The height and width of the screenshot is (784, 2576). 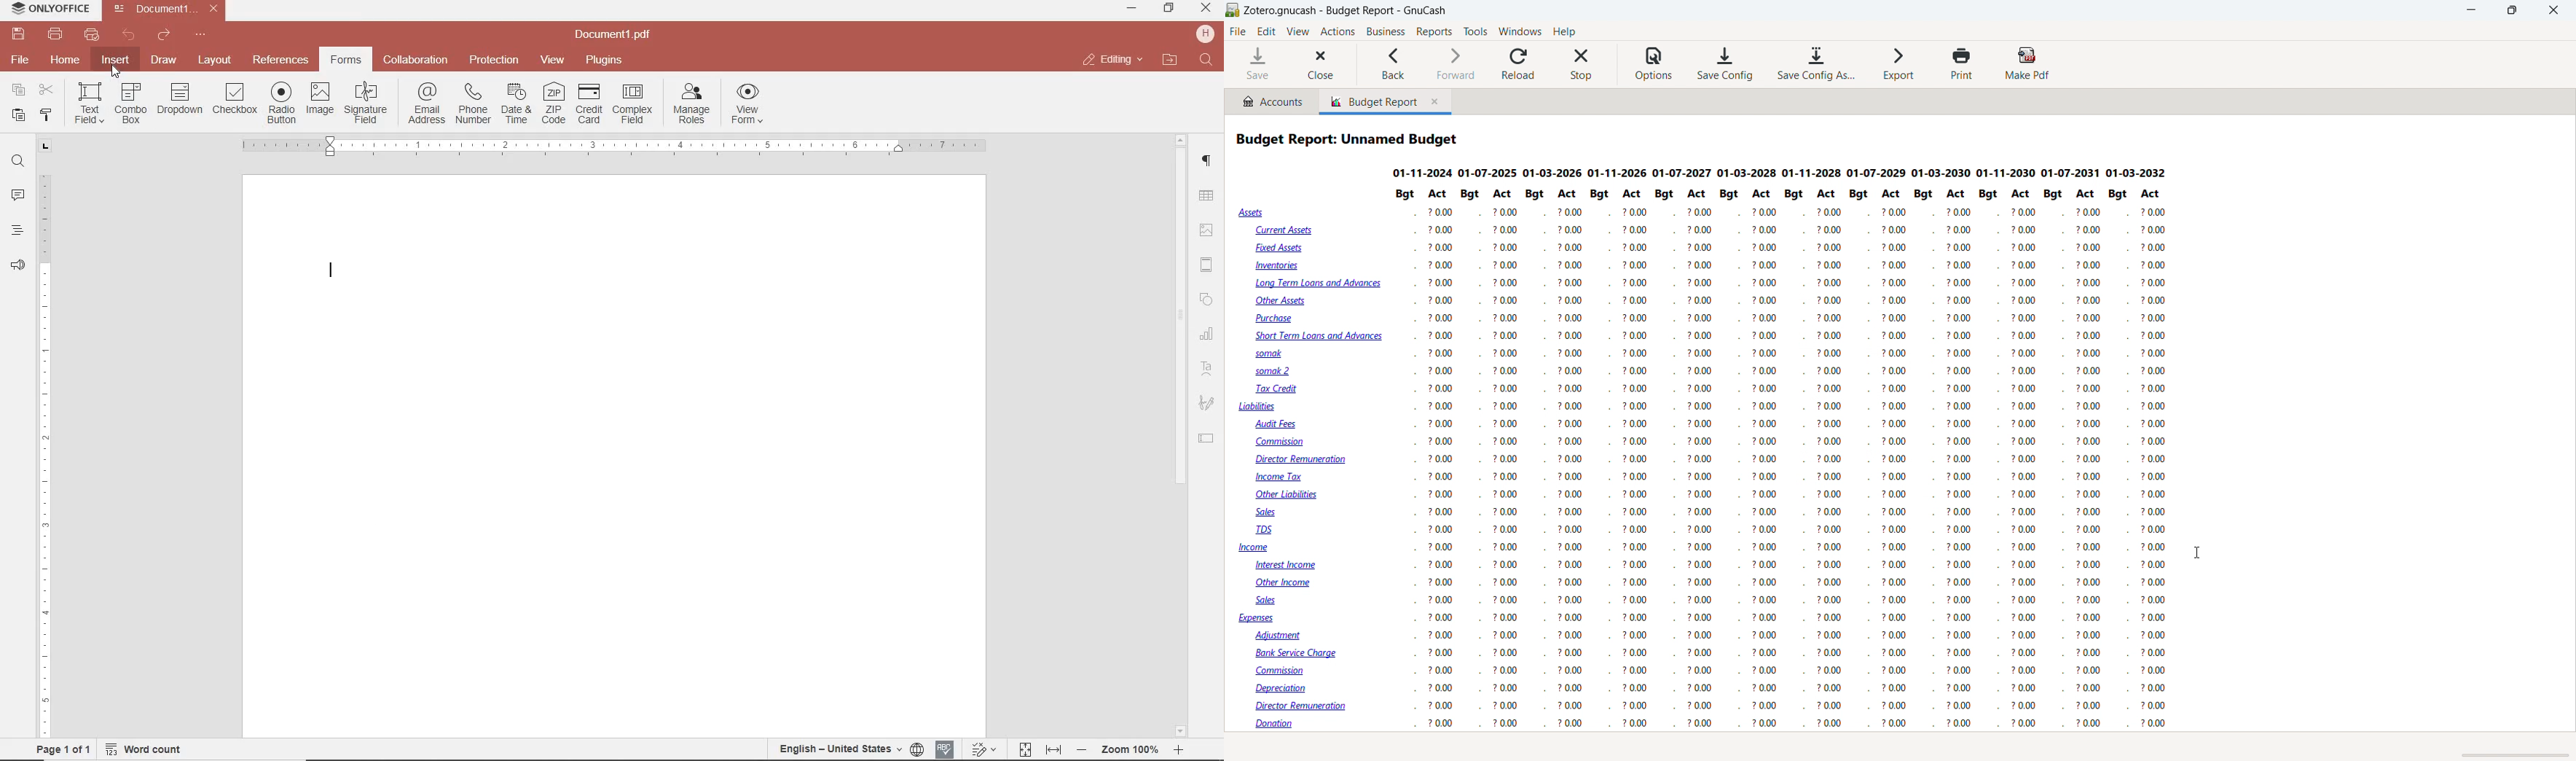 I want to click on word count, so click(x=149, y=749).